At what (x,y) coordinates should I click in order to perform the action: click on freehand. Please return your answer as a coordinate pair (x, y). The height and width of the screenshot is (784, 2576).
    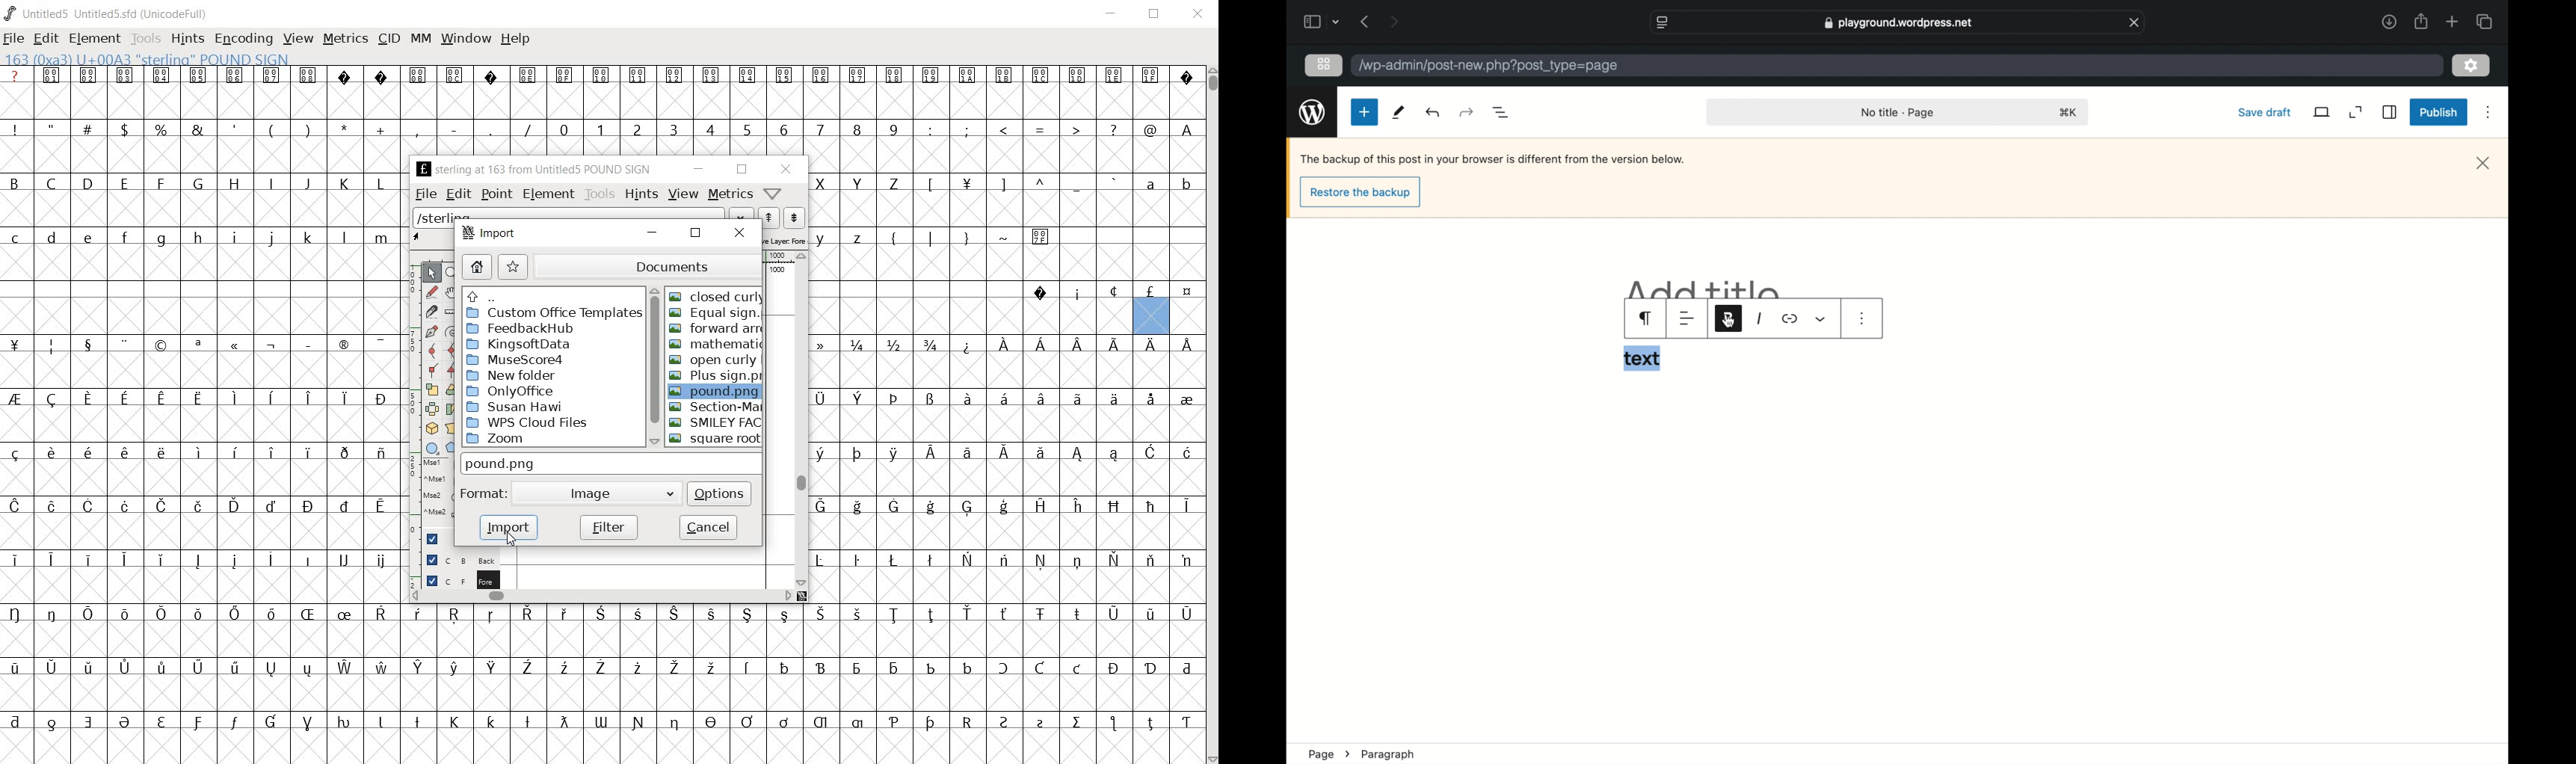
    Looking at the image, I should click on (434, 294).